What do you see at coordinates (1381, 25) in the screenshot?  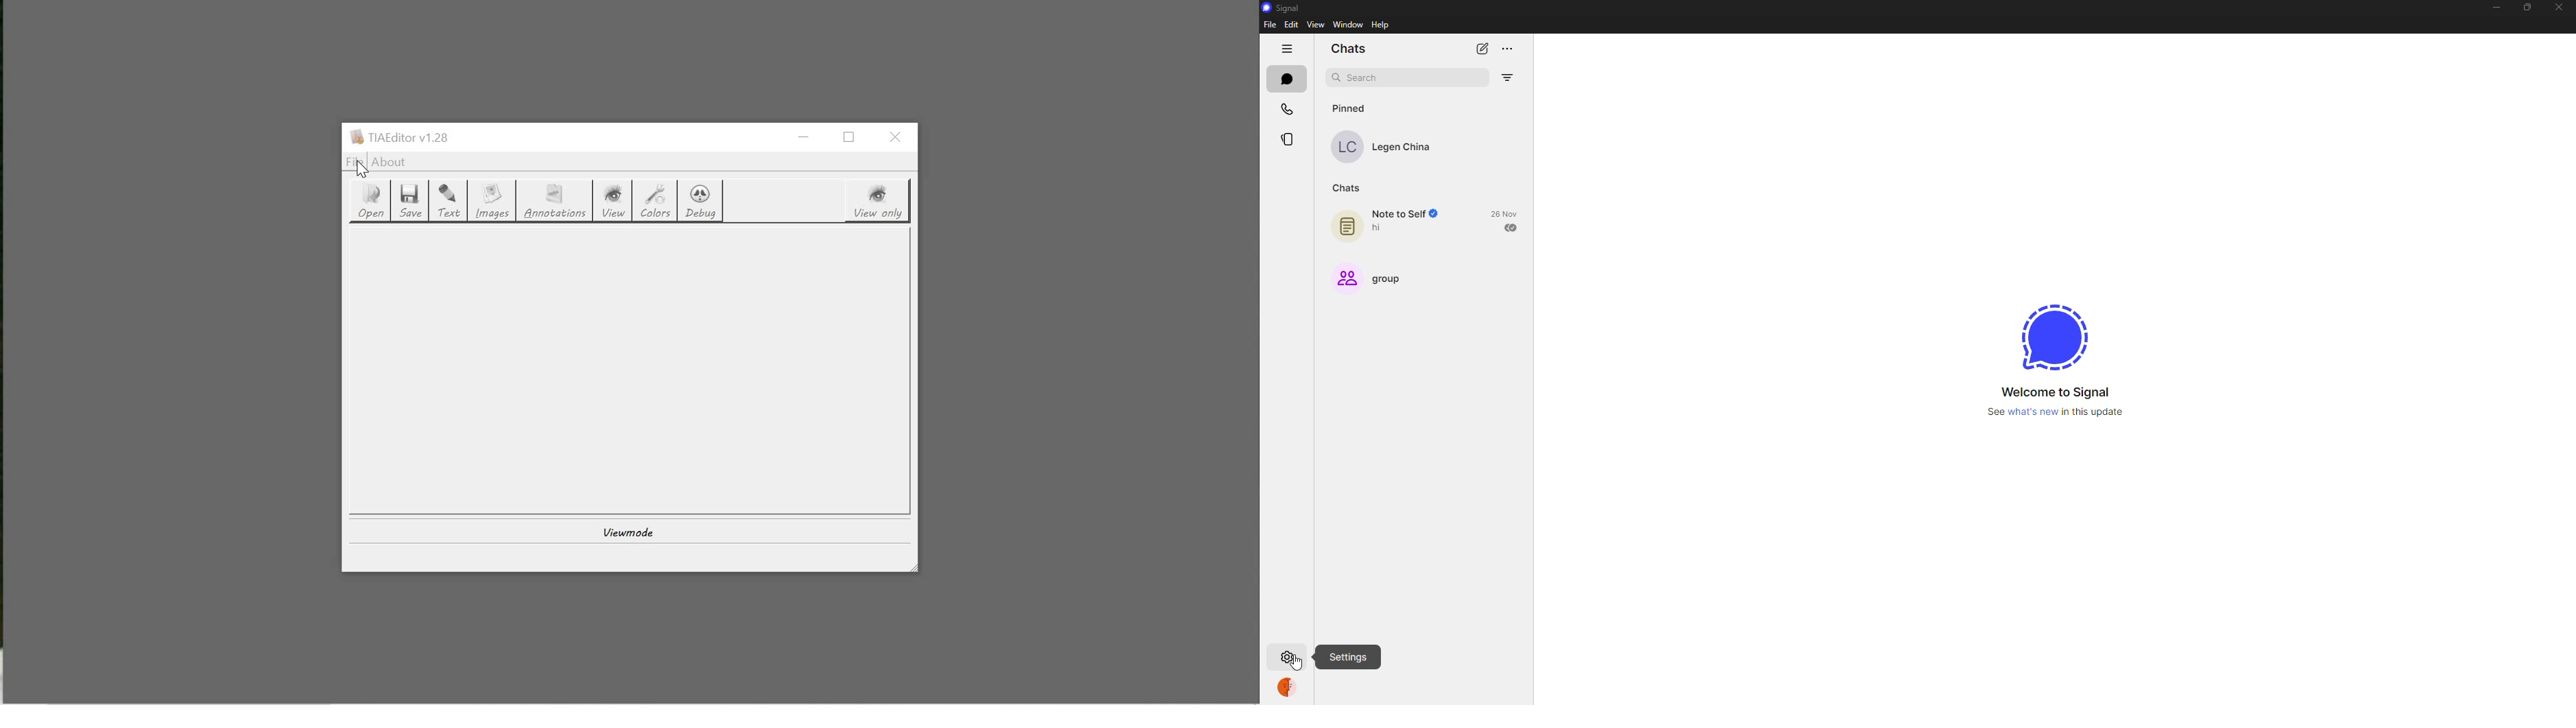 I see `help` at bounding box center [1381, 25].